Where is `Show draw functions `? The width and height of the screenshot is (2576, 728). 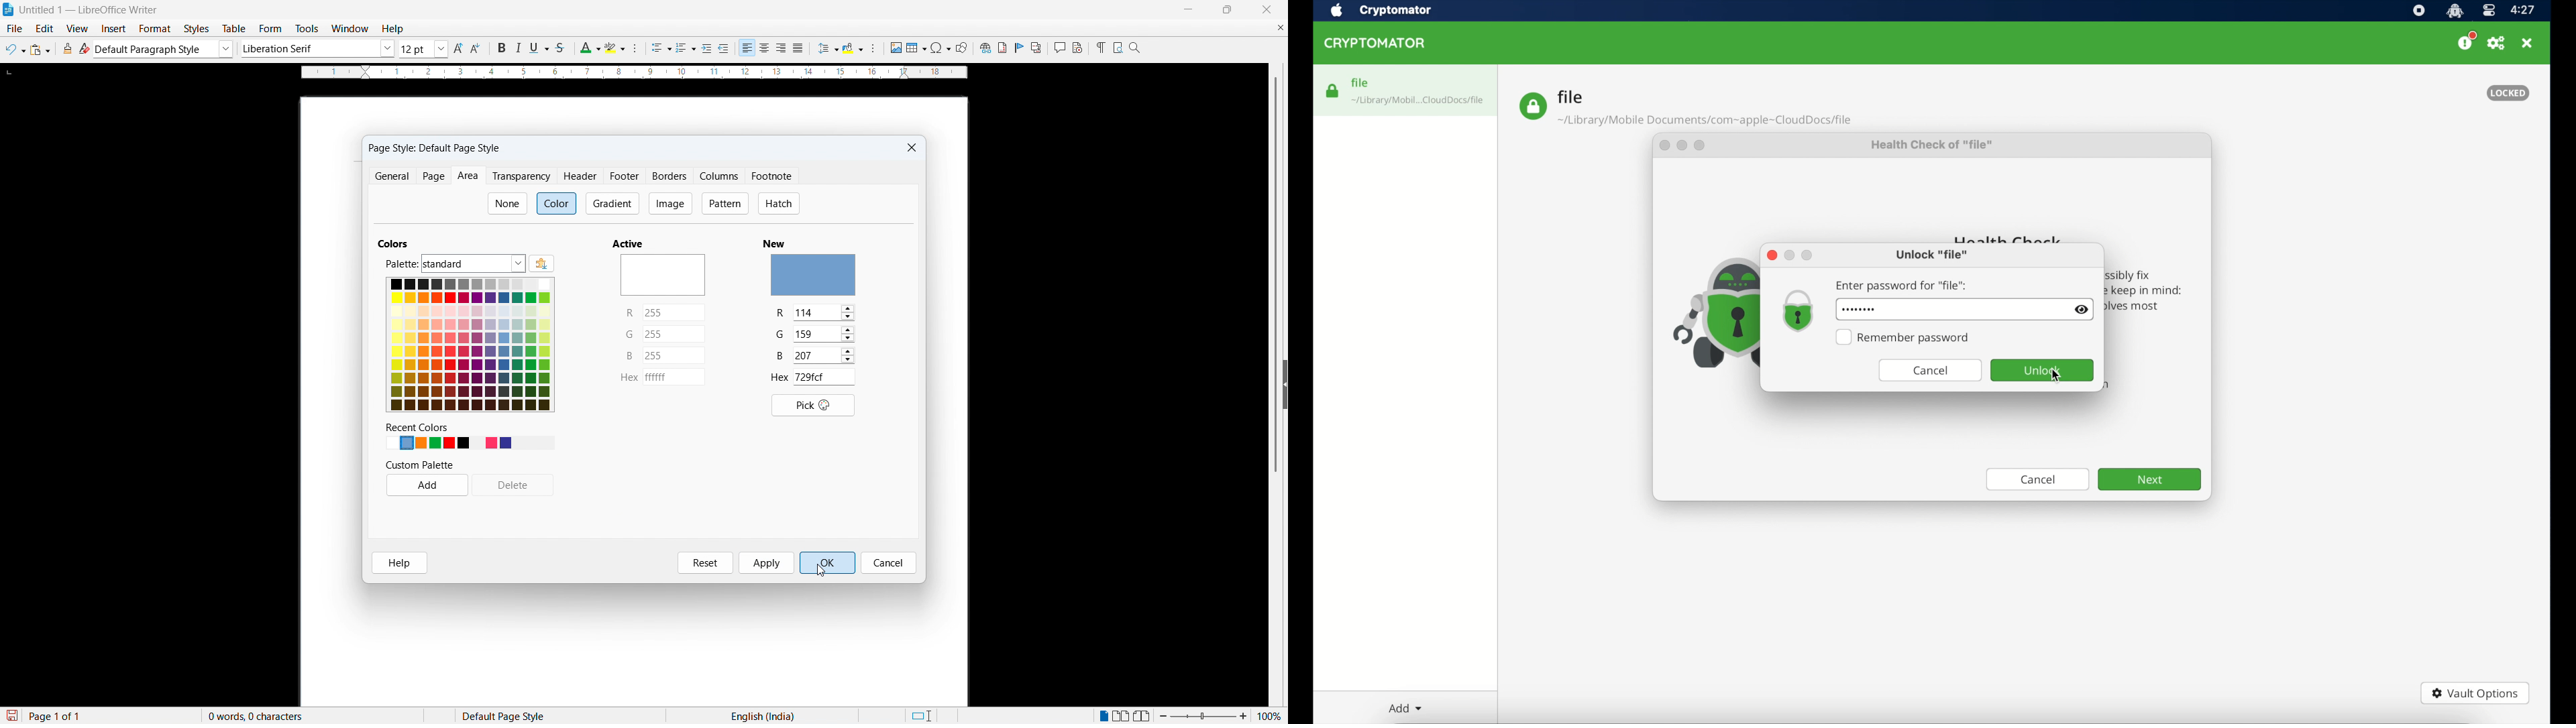
Show draw functions  is located at coordinates (961, 48).